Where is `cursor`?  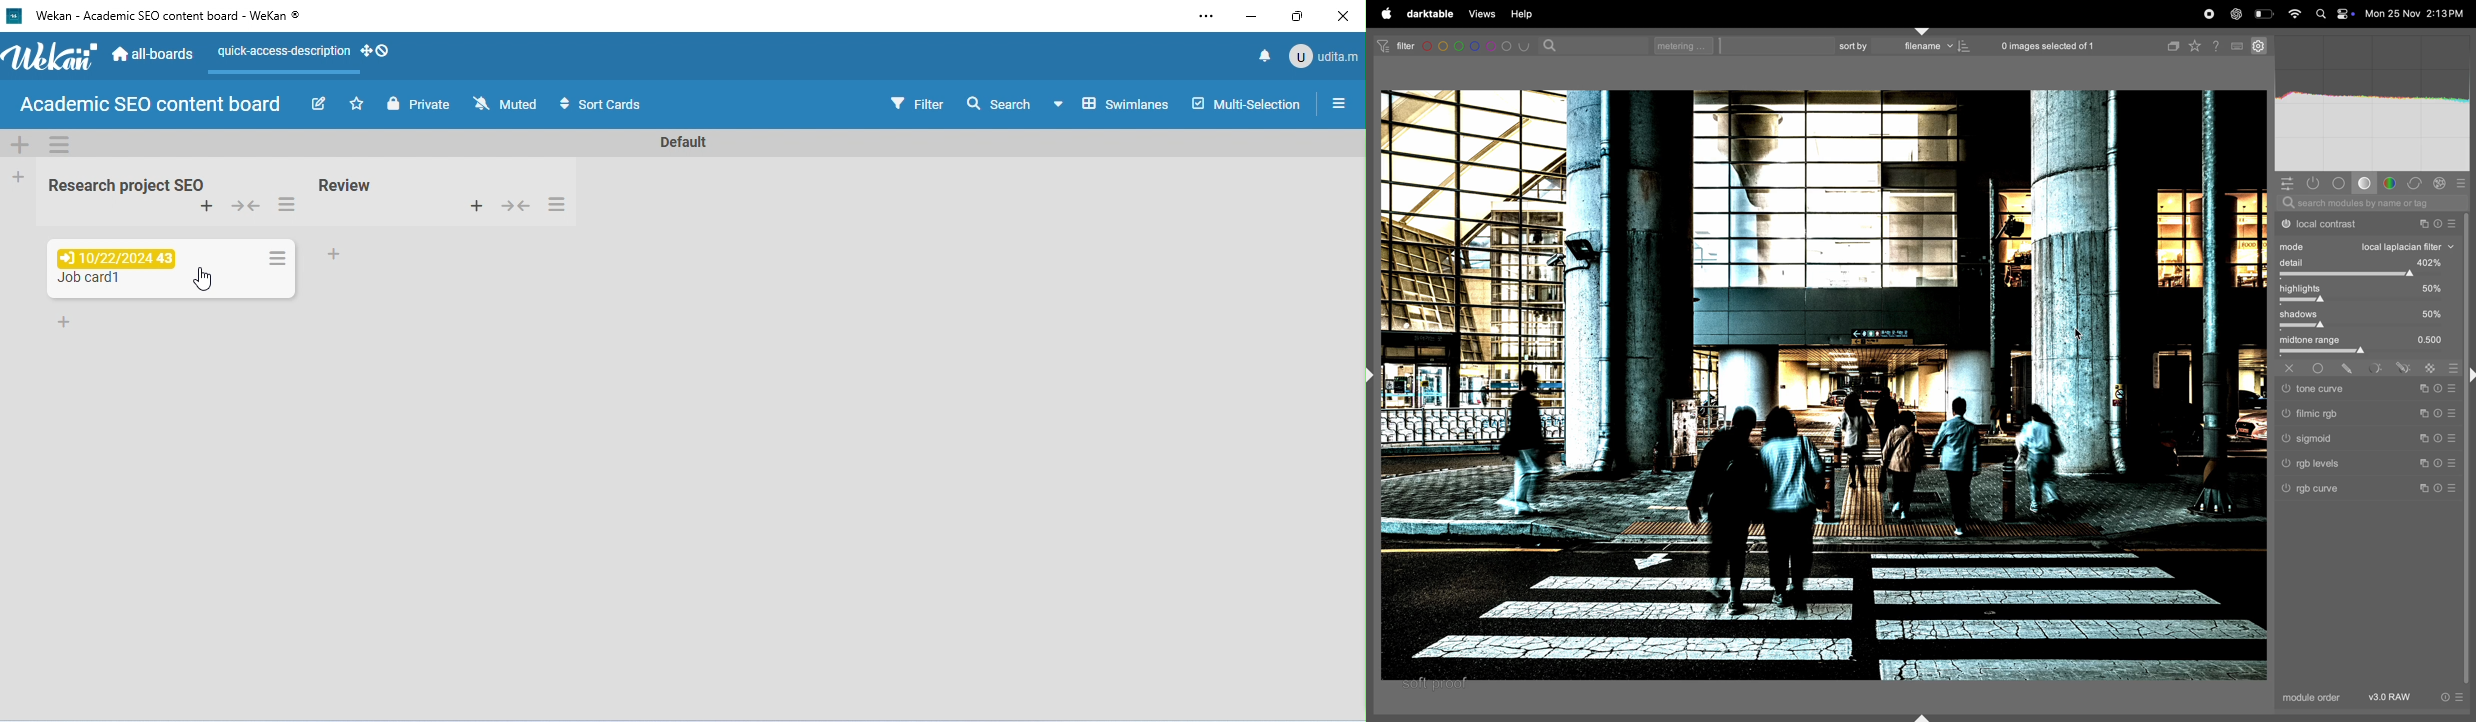 cursor is located at coordinates (205, 281).